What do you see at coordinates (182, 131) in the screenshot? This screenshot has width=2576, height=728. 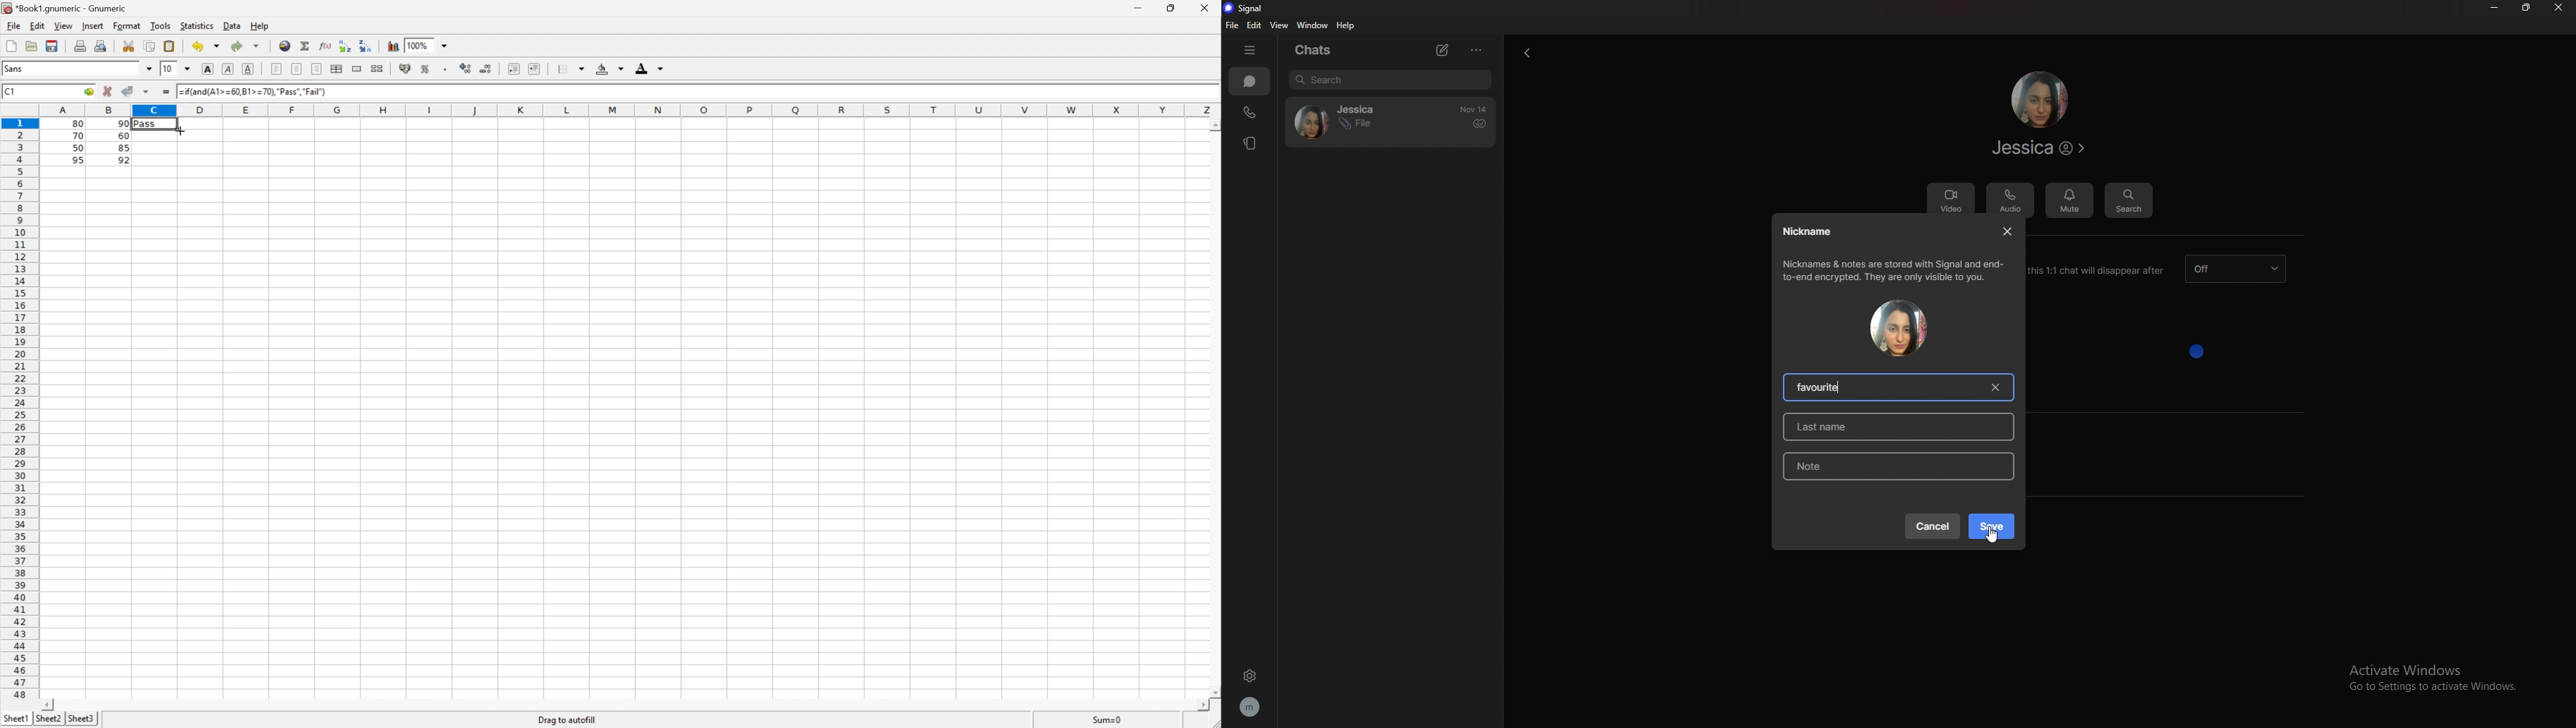 I see `Cursor` at bounding box center [182, 131].